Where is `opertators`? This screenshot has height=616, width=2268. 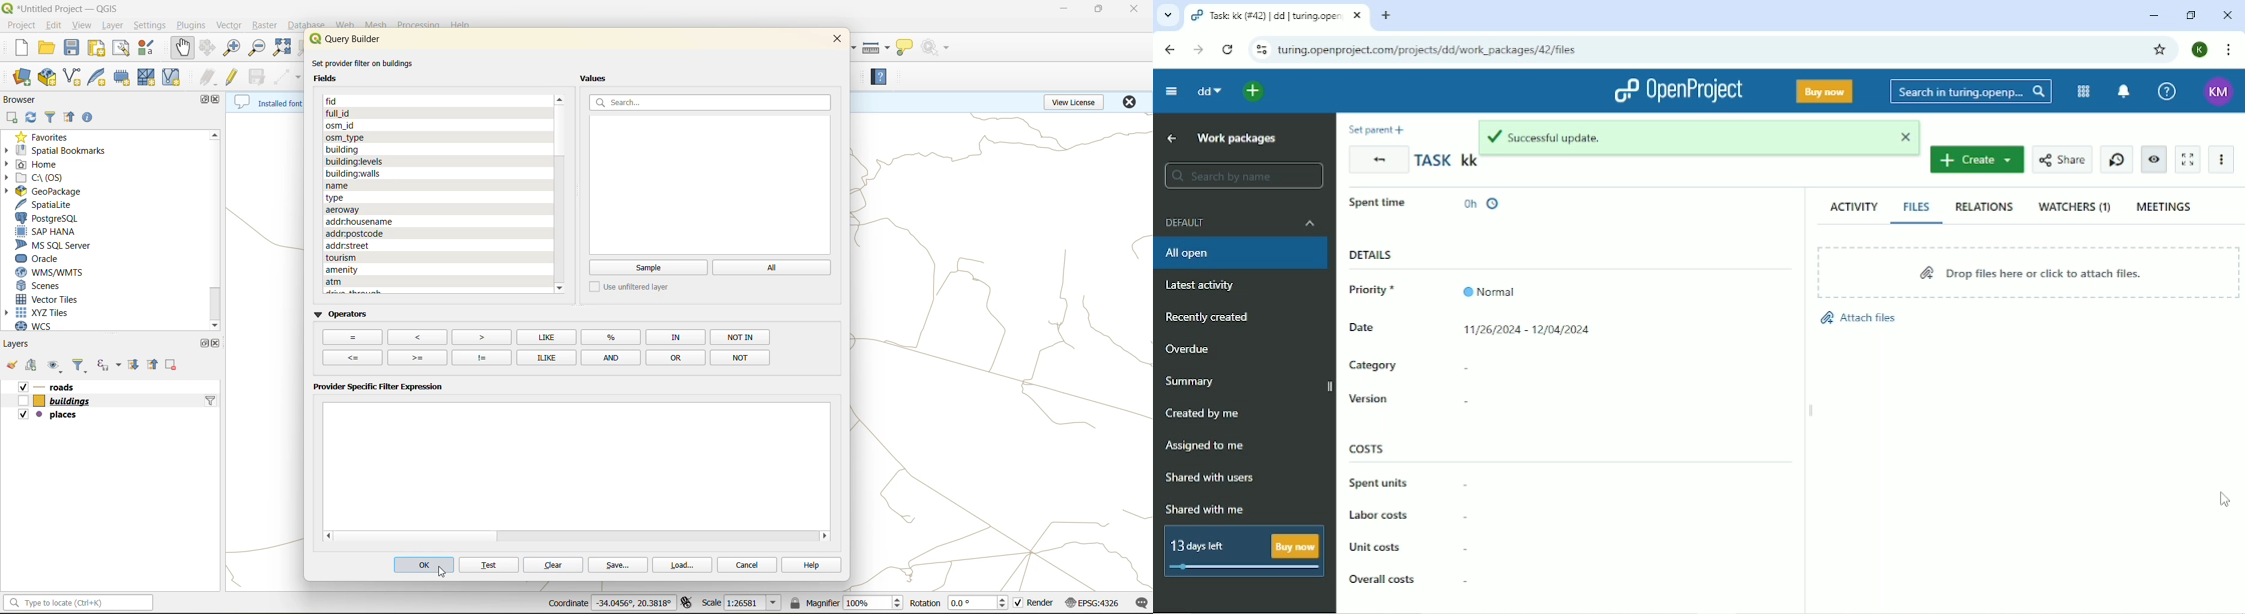
opertators is located at coordinates (742, 337).